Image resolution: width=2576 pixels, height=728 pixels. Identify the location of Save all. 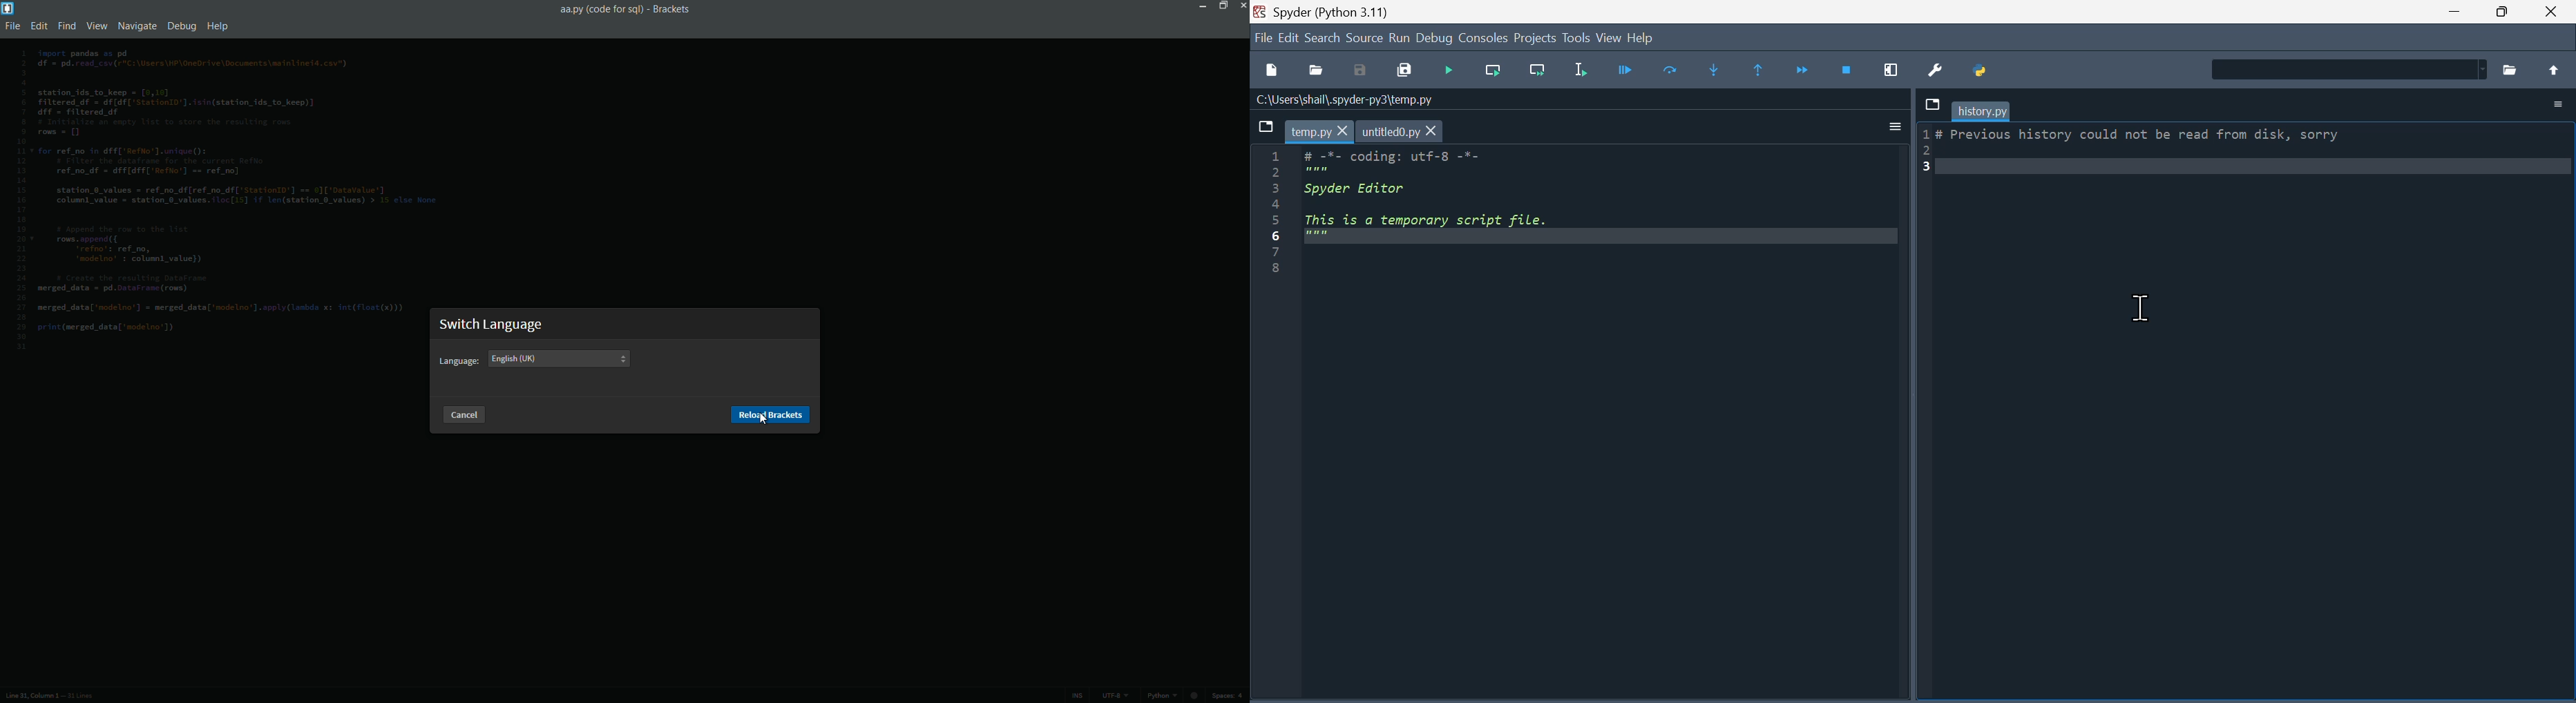
(1409, 69).